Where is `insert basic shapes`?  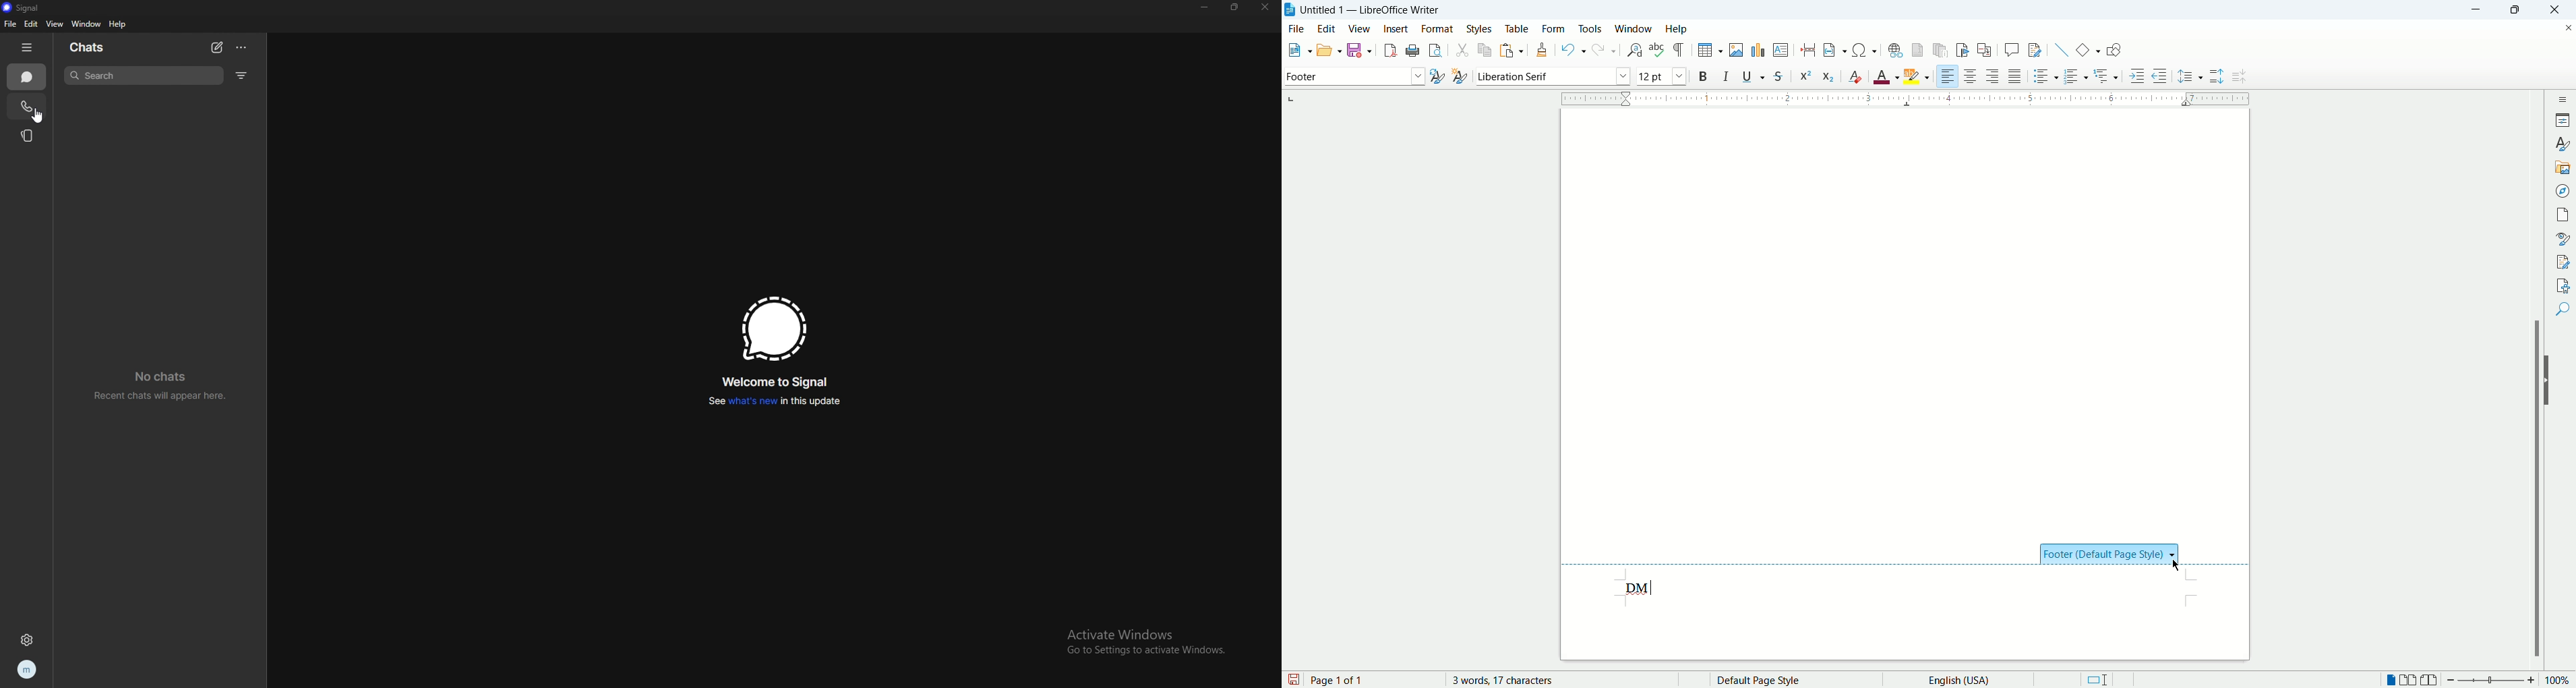
insert basic shapes is located at coordinates (2089, 49).